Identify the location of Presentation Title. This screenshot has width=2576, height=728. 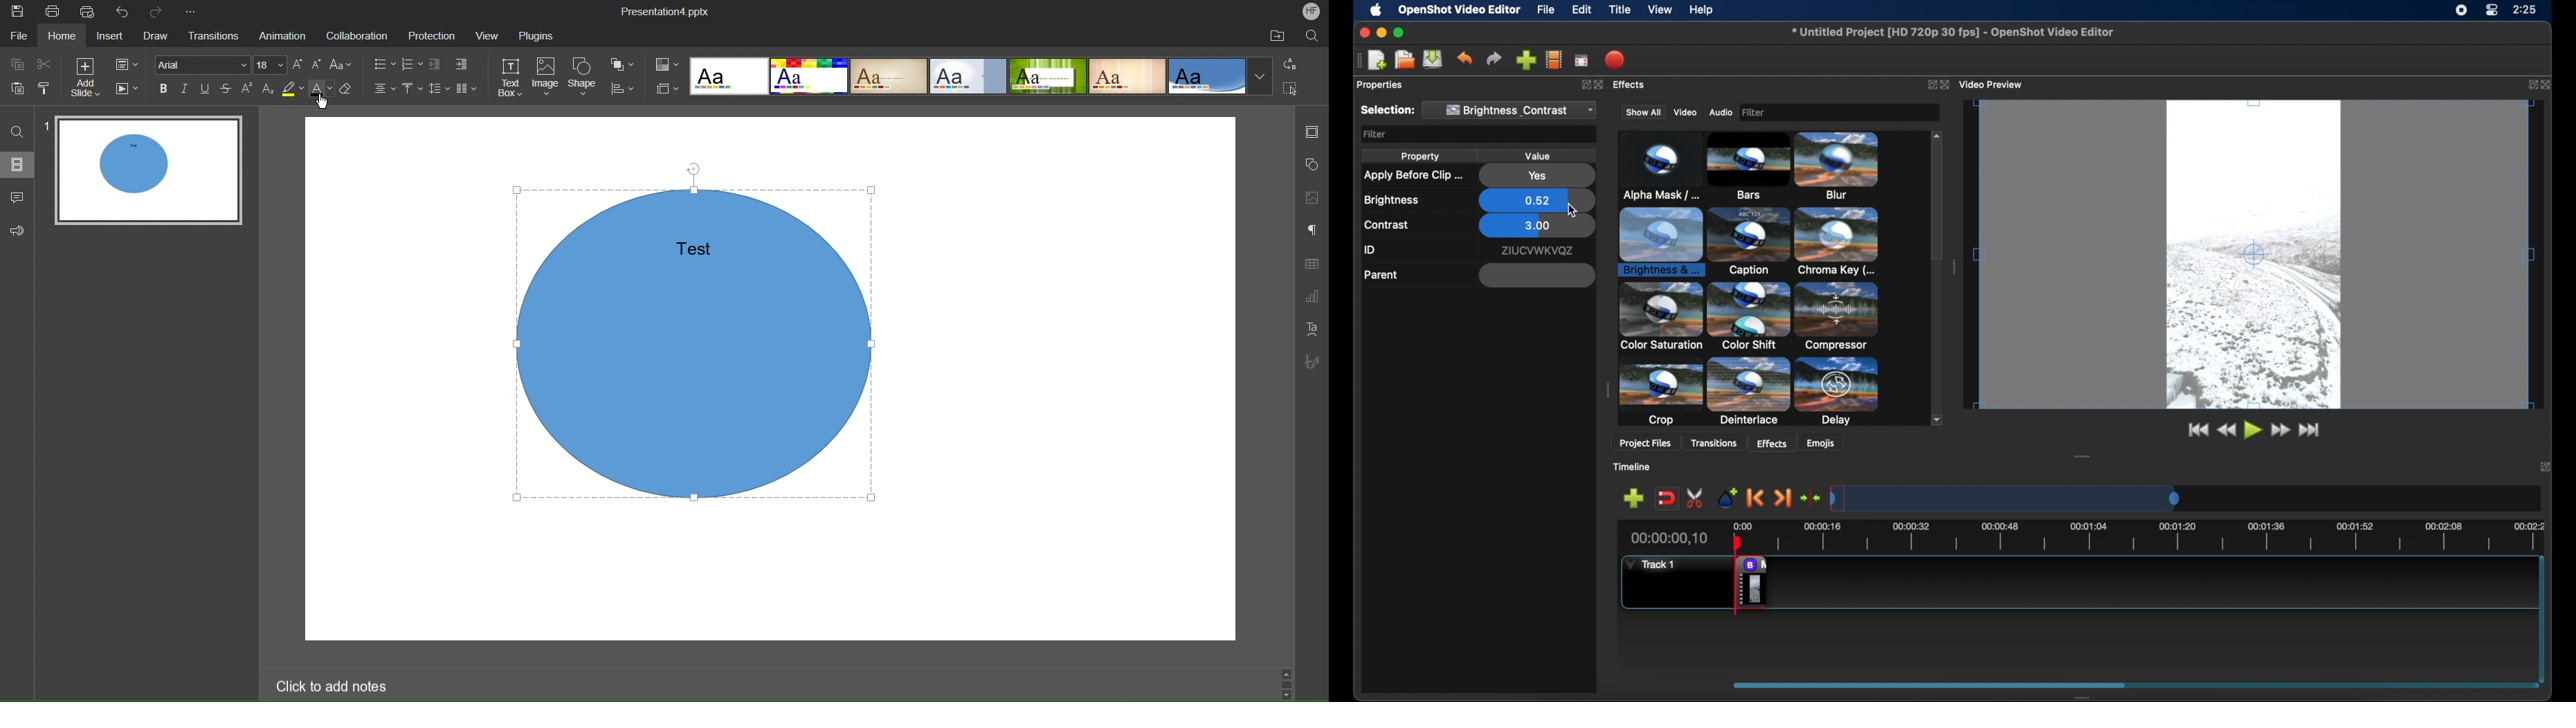
(671, 11).